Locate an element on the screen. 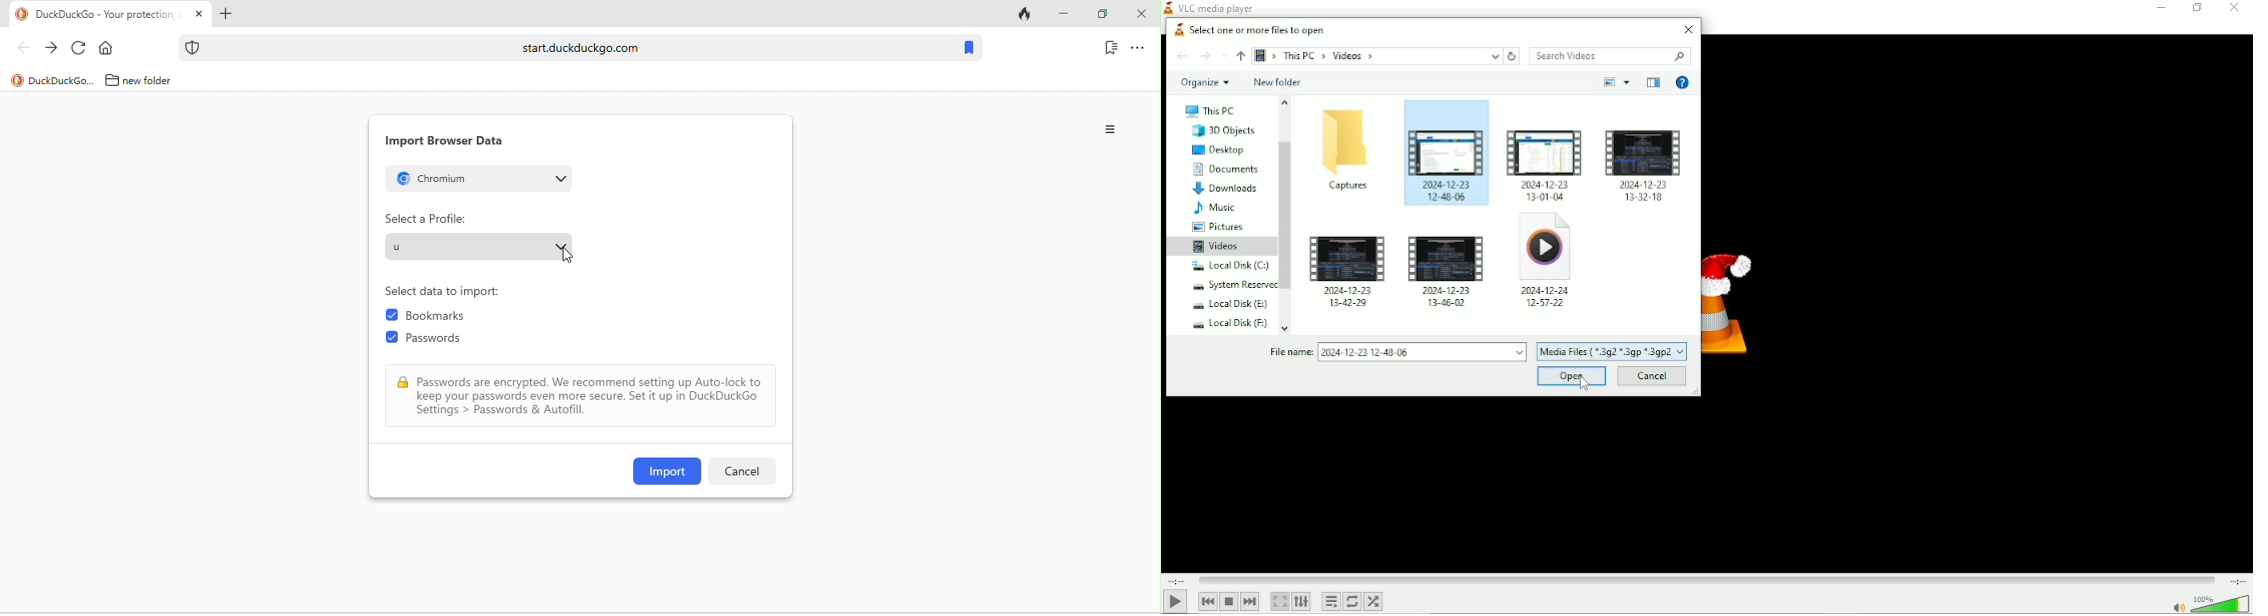  Title is located at coordinates (1211, 7).